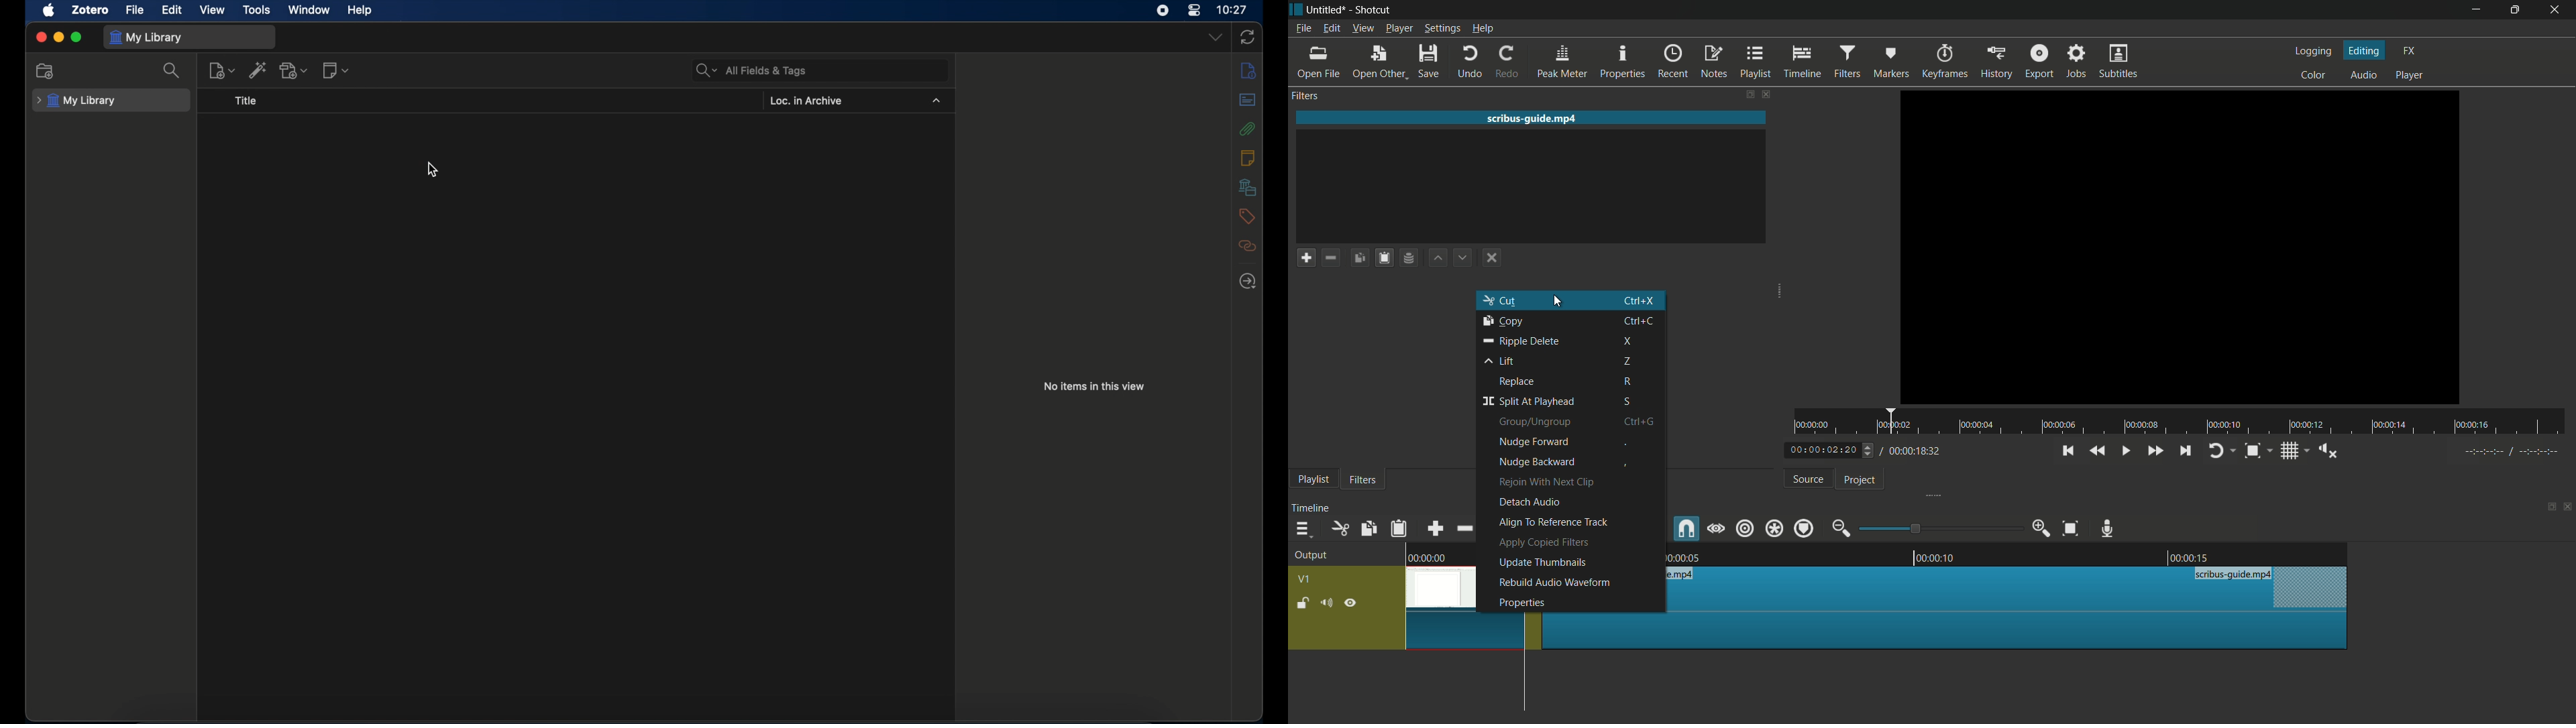 The width and height of the screenshot is (2576, 728). What do you see at coordinates (1296, 8) in the screenshot?
I see `app icon` at bounding box center [1296, 8].